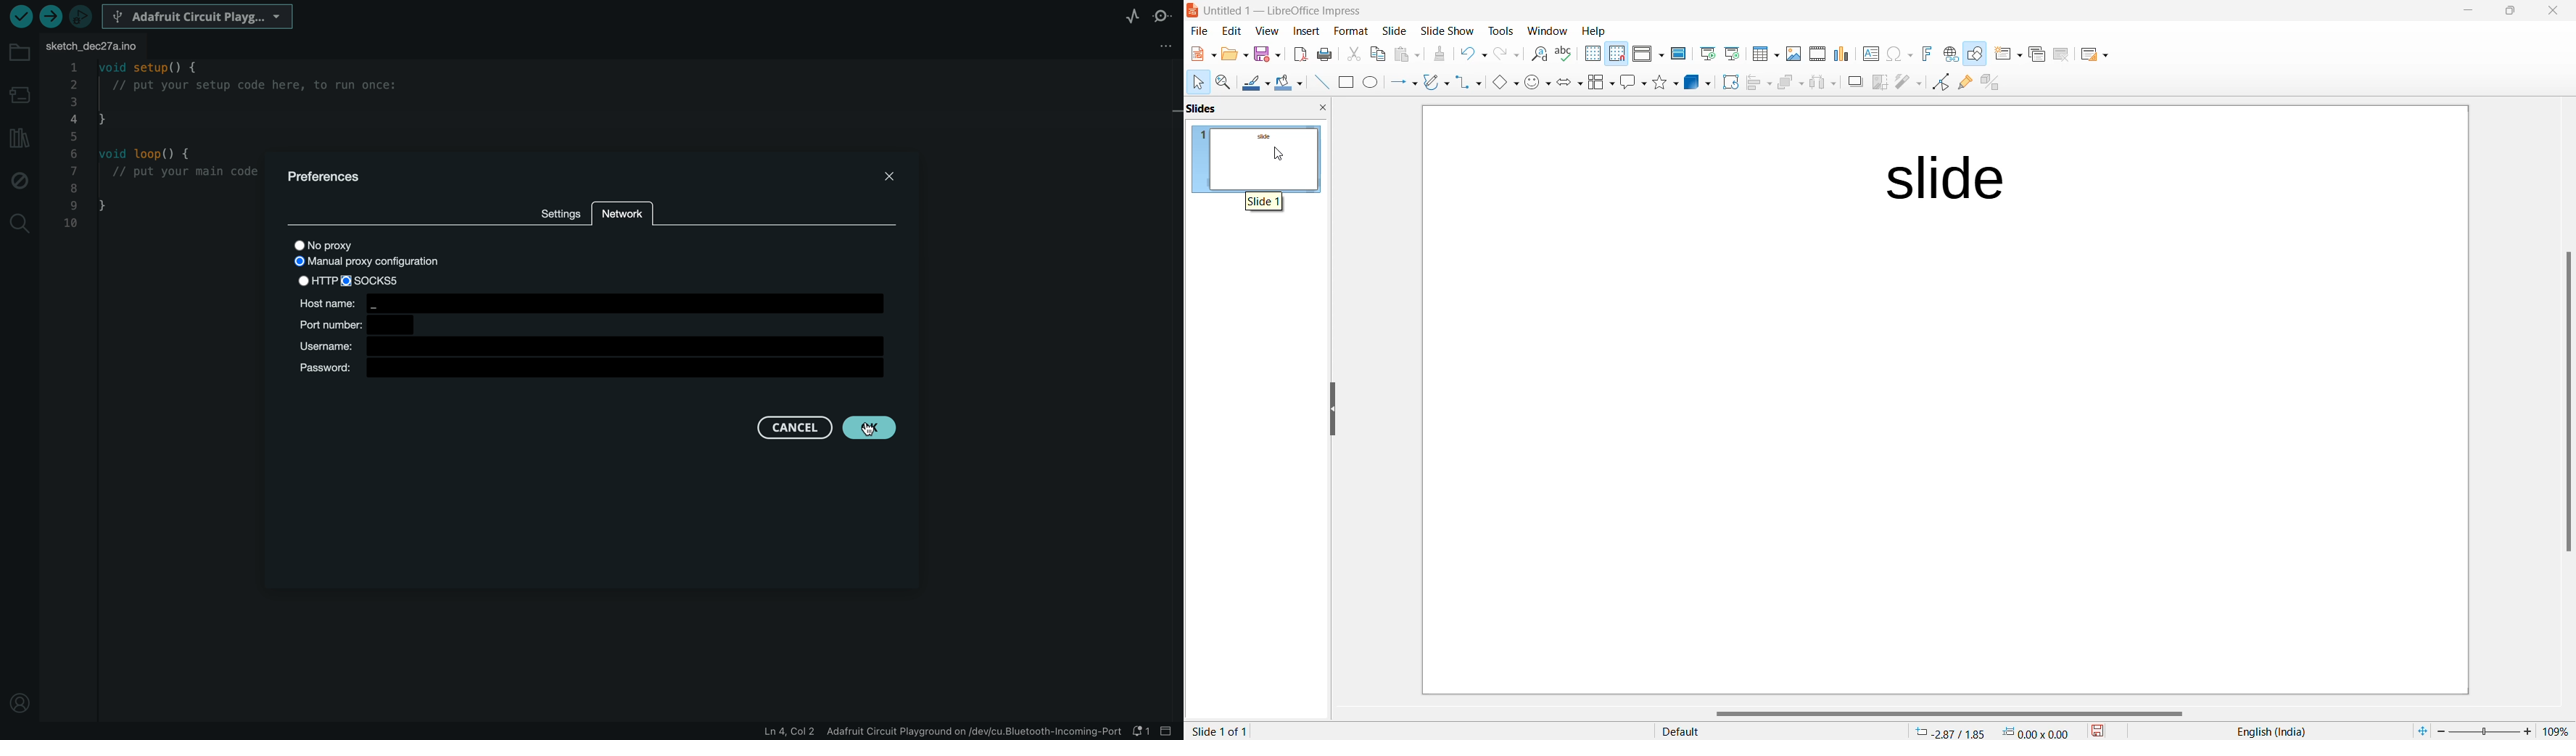  Describe the element at coordinates (1567, 84) in the screenshot. I see `Block arrows` at that location.